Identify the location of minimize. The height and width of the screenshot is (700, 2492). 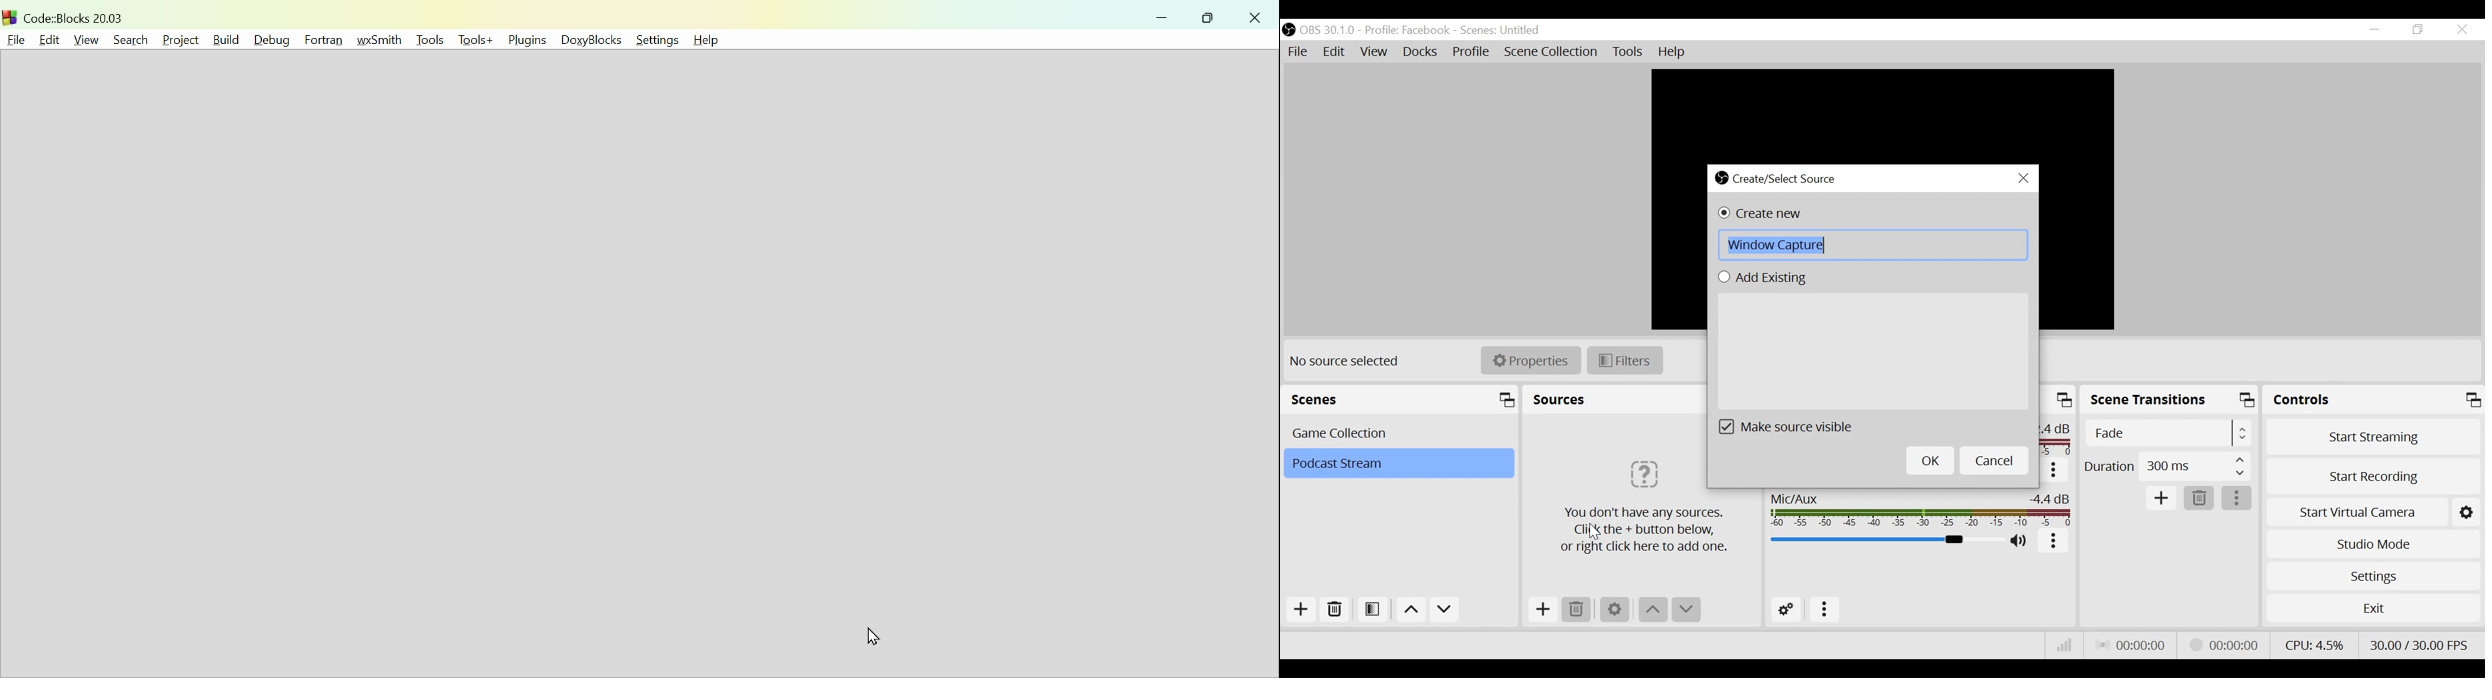
(2374, 30).